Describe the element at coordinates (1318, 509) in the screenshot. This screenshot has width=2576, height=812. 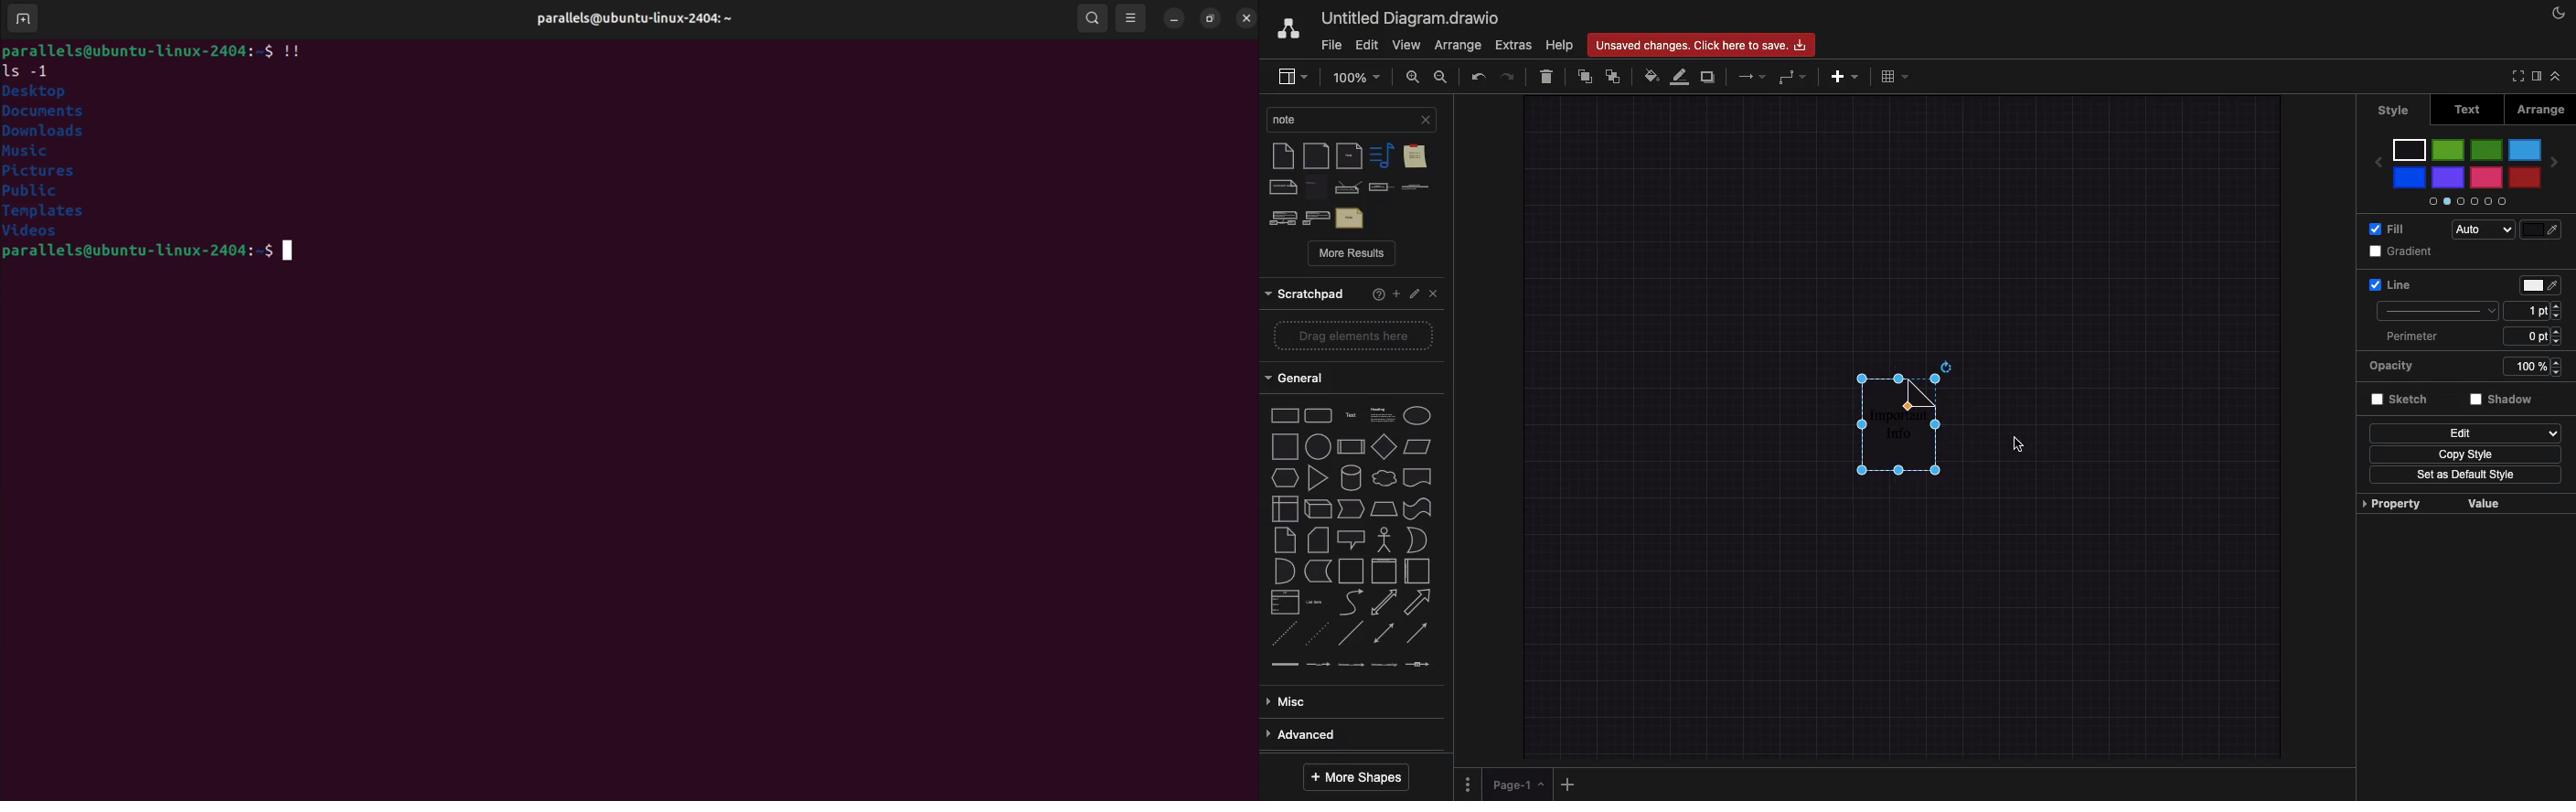
I see `cube` at that location.